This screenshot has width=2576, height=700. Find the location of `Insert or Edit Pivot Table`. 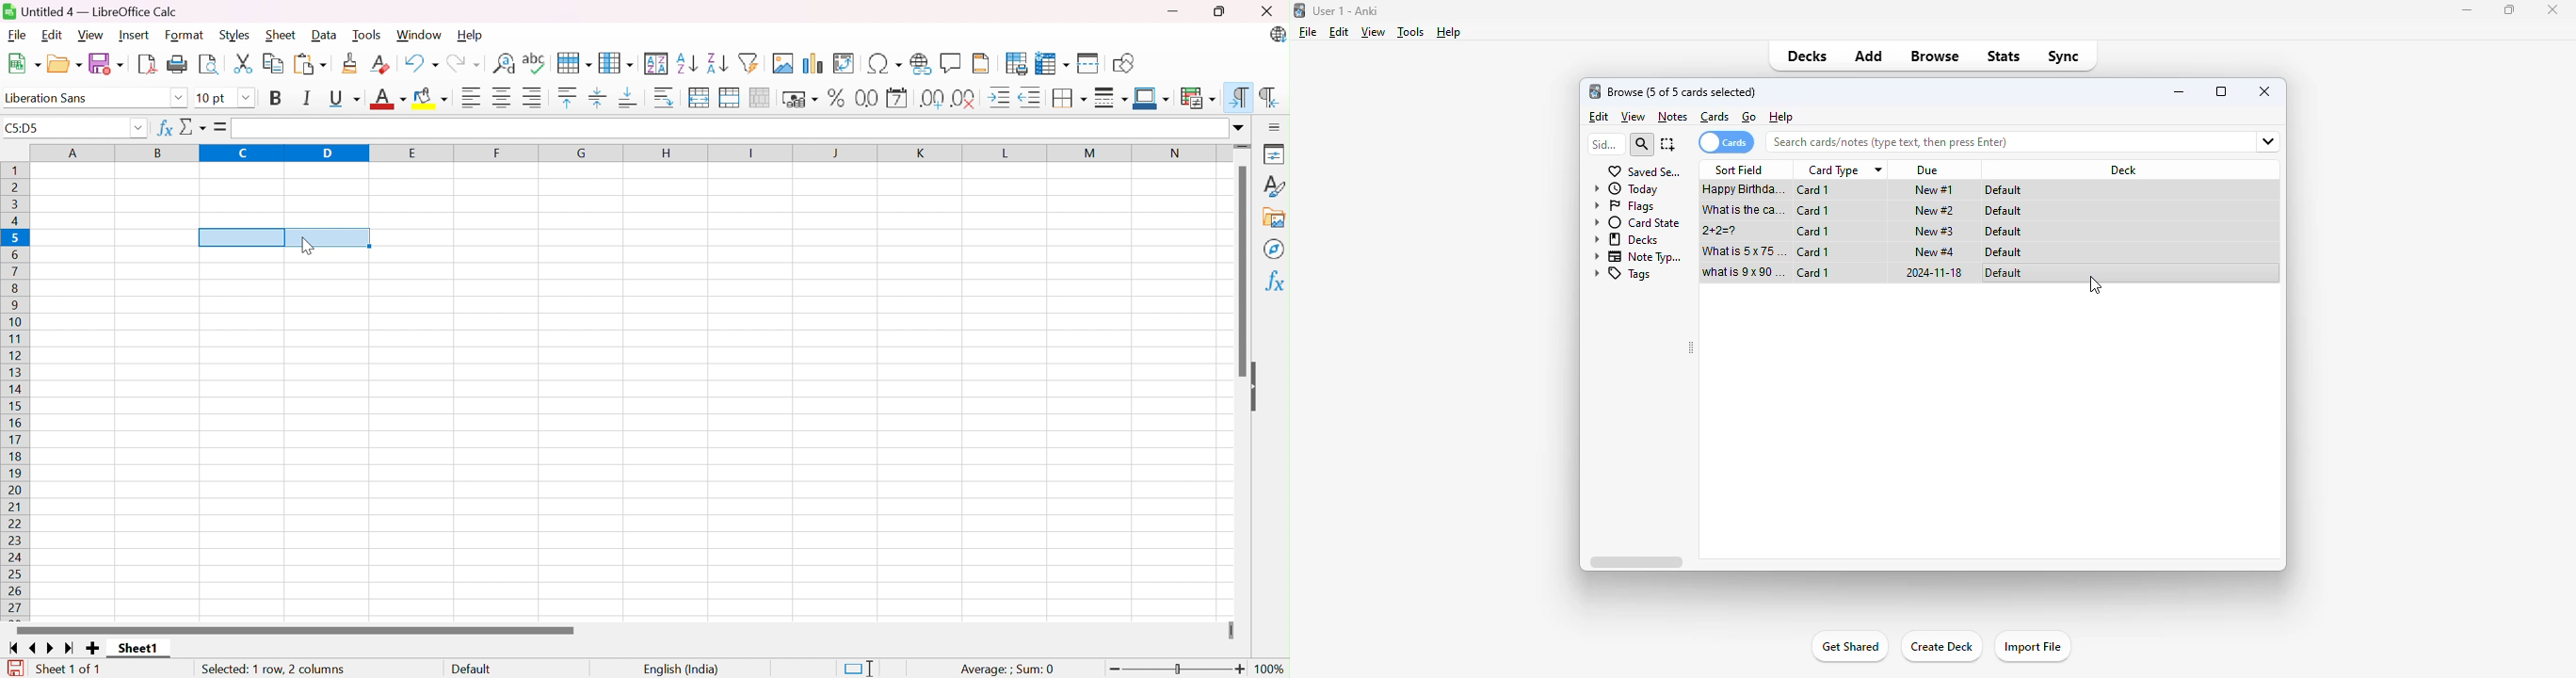

Insert or Edit Pivot Table is located at coordinates (845, 63).